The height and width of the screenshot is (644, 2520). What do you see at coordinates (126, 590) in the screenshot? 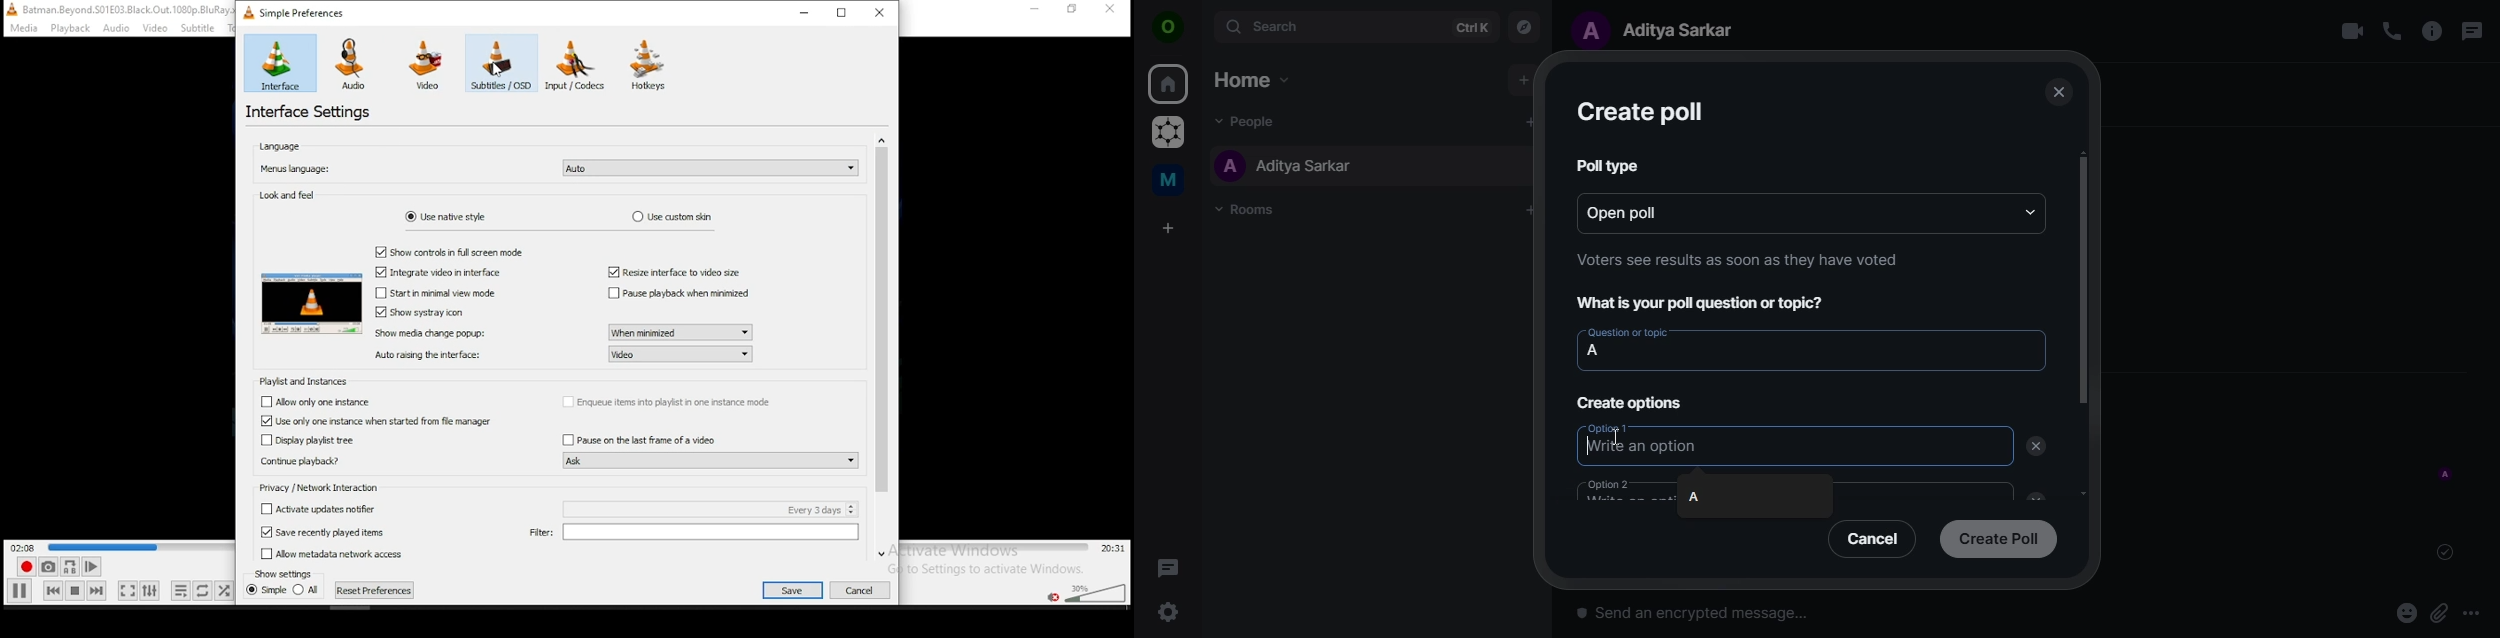
I see `toggle fullscreen` at bounding box center [126, 590].